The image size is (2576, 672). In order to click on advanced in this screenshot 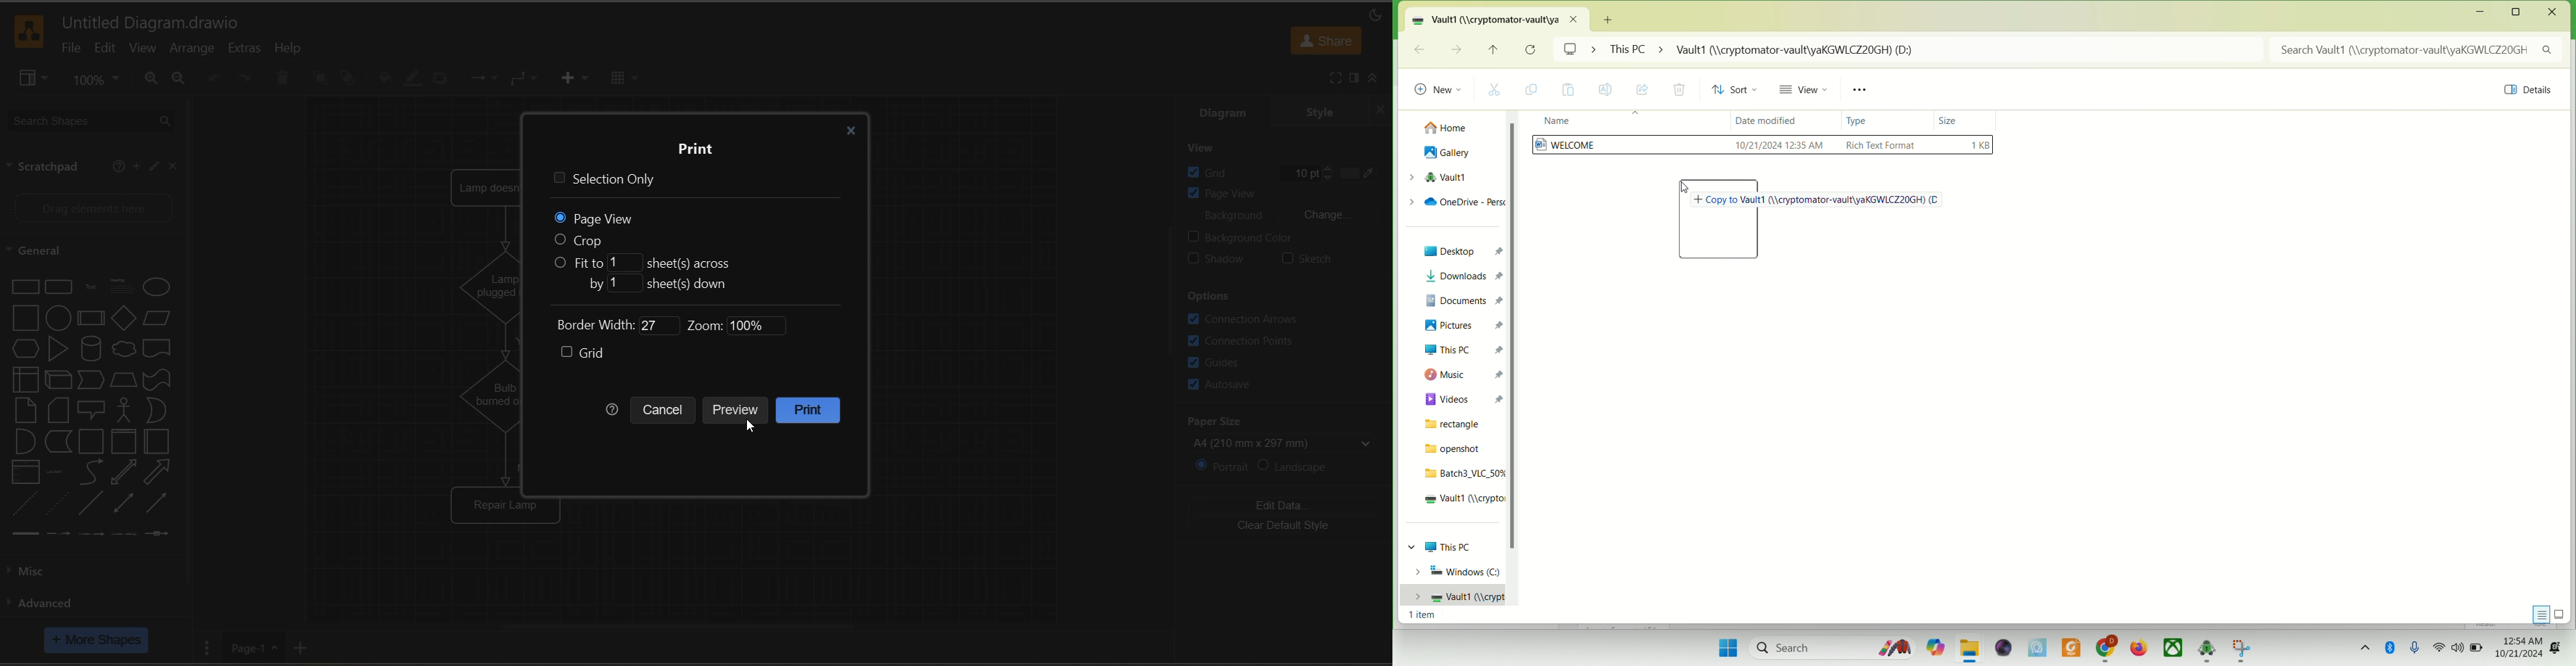, I will do `click(52, 604)`.